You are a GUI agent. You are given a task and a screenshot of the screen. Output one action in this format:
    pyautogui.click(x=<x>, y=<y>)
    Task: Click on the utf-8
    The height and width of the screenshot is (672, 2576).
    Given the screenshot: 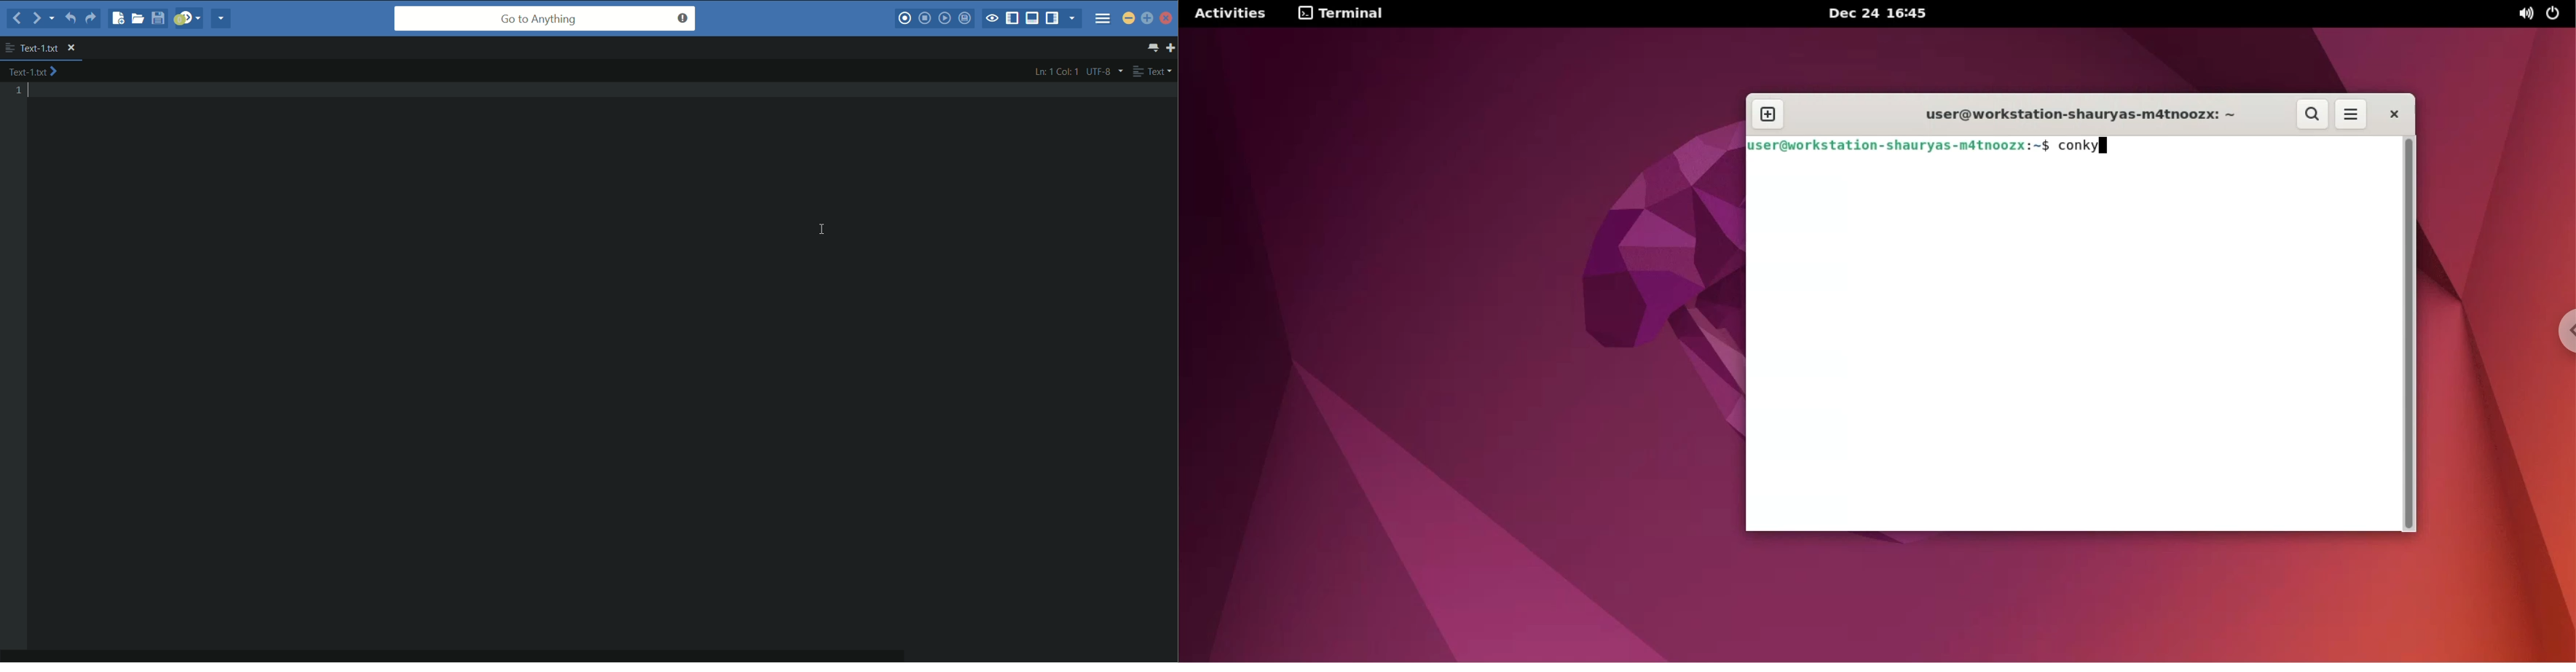 What is the action you would take?
    pyautogui.click(x=1105, y=71)
    